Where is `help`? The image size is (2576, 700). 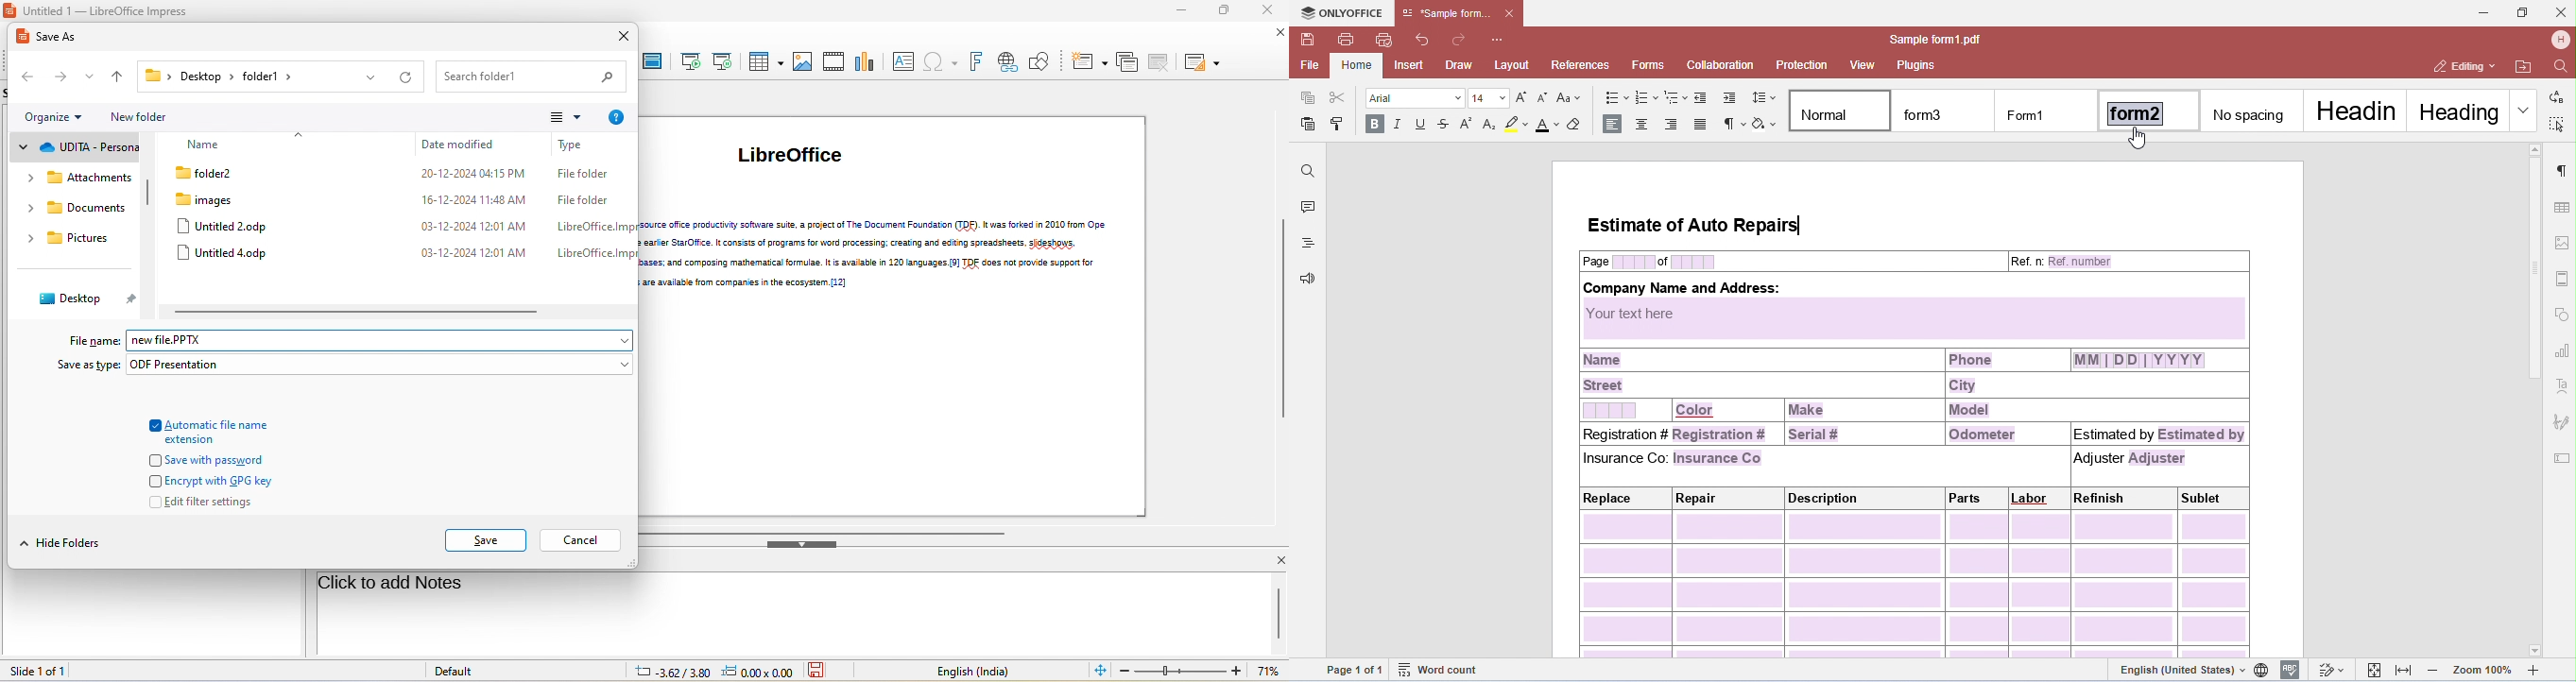
help is located at coordinates (616, 116).